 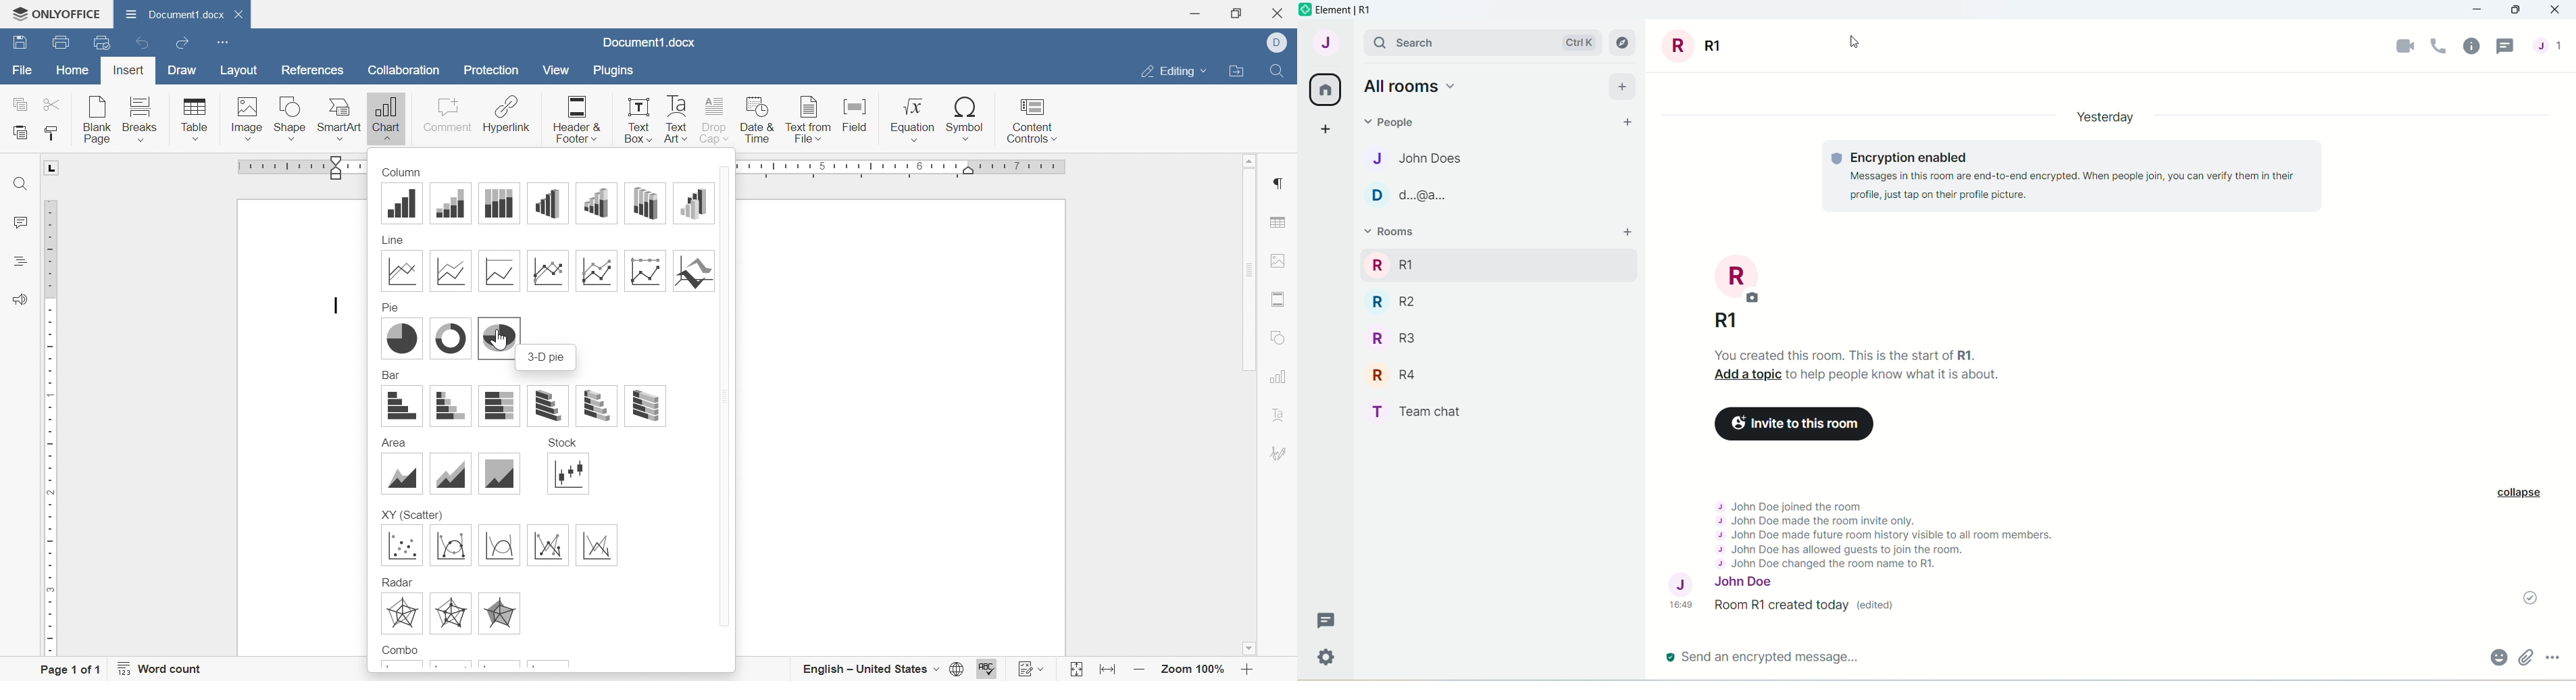 I want to click on , so click(x=450, y=117).